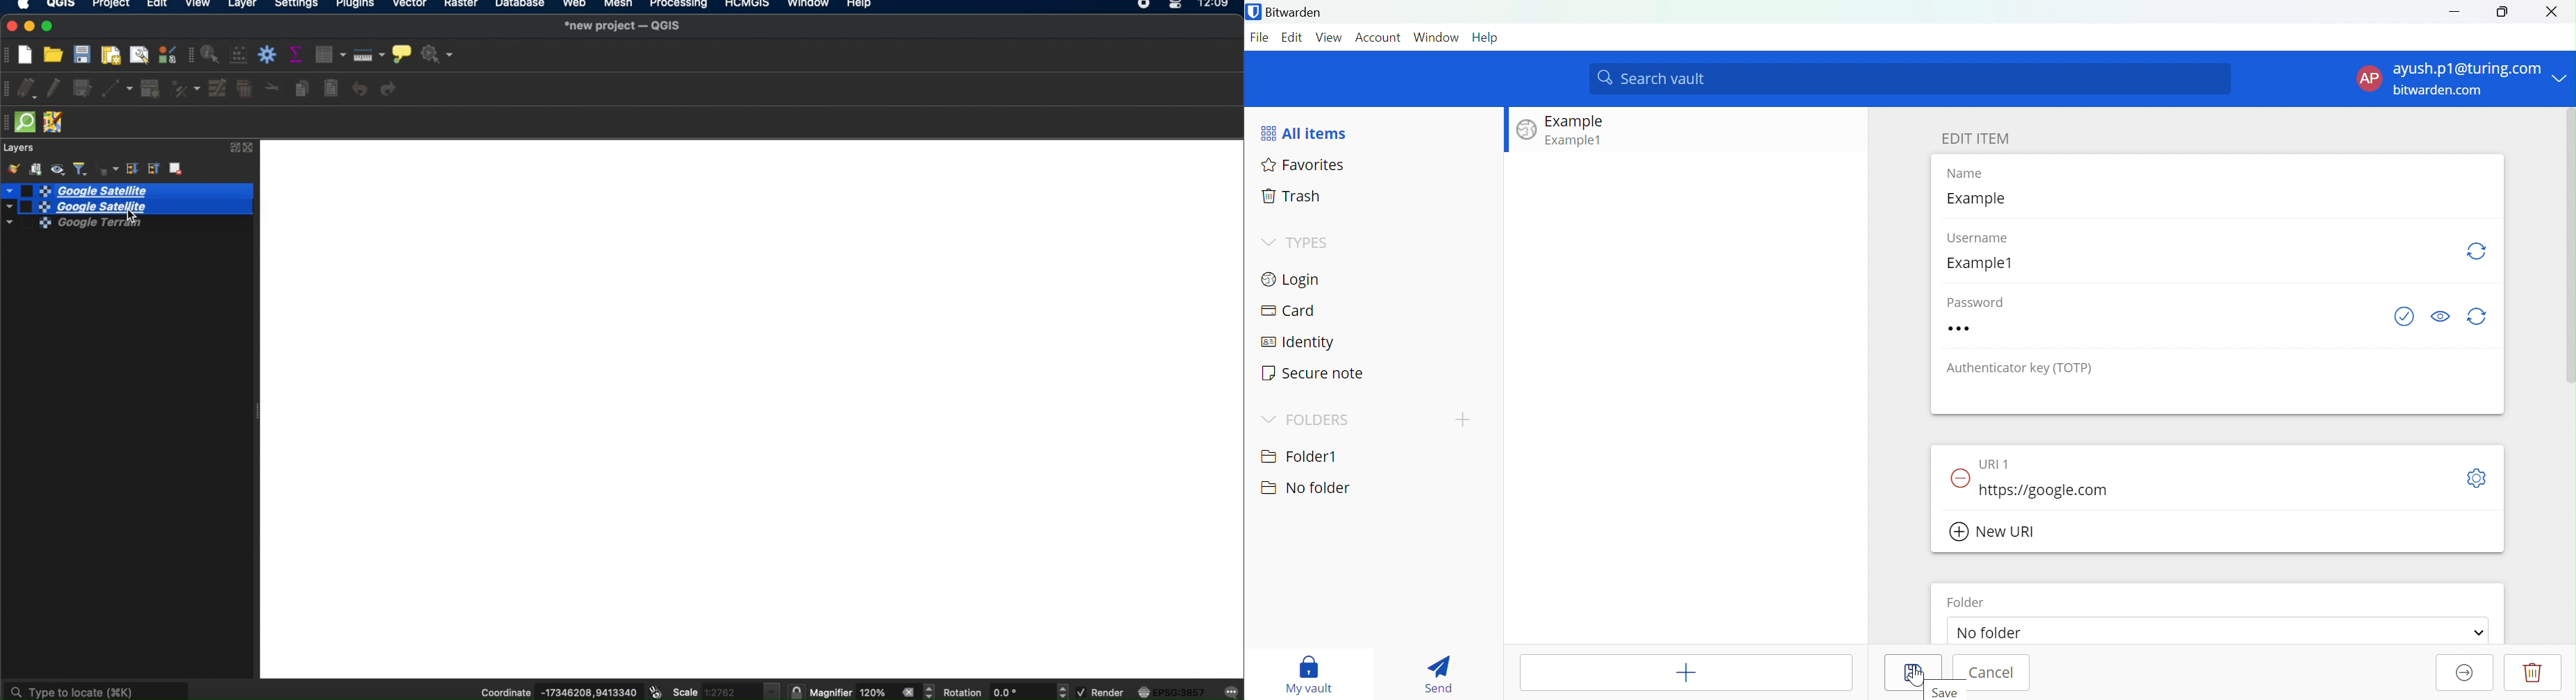 The image size is (2576, 700). What do you see at coordinates (2043, 490) in the screenshot?
I see `https://google.com` at bounding box center [2043, 490].